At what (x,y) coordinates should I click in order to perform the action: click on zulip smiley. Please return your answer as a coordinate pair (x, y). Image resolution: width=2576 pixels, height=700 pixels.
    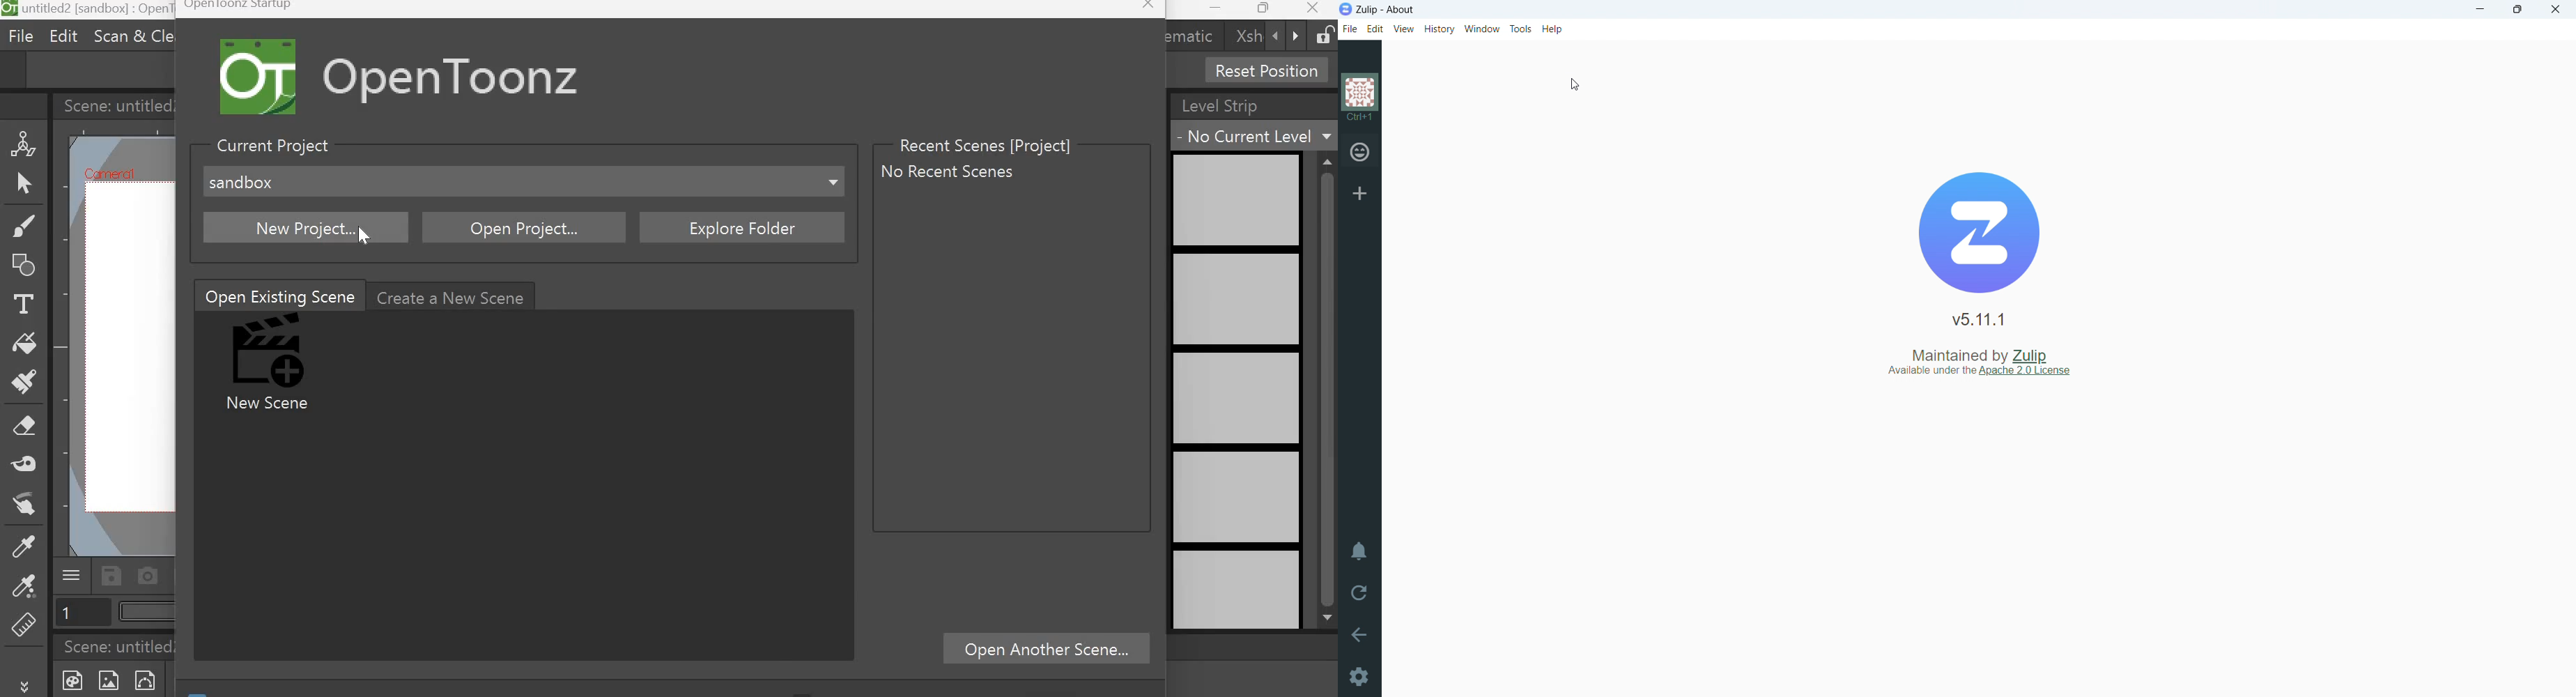
    Looking at the image, I should click on (1362, 155).